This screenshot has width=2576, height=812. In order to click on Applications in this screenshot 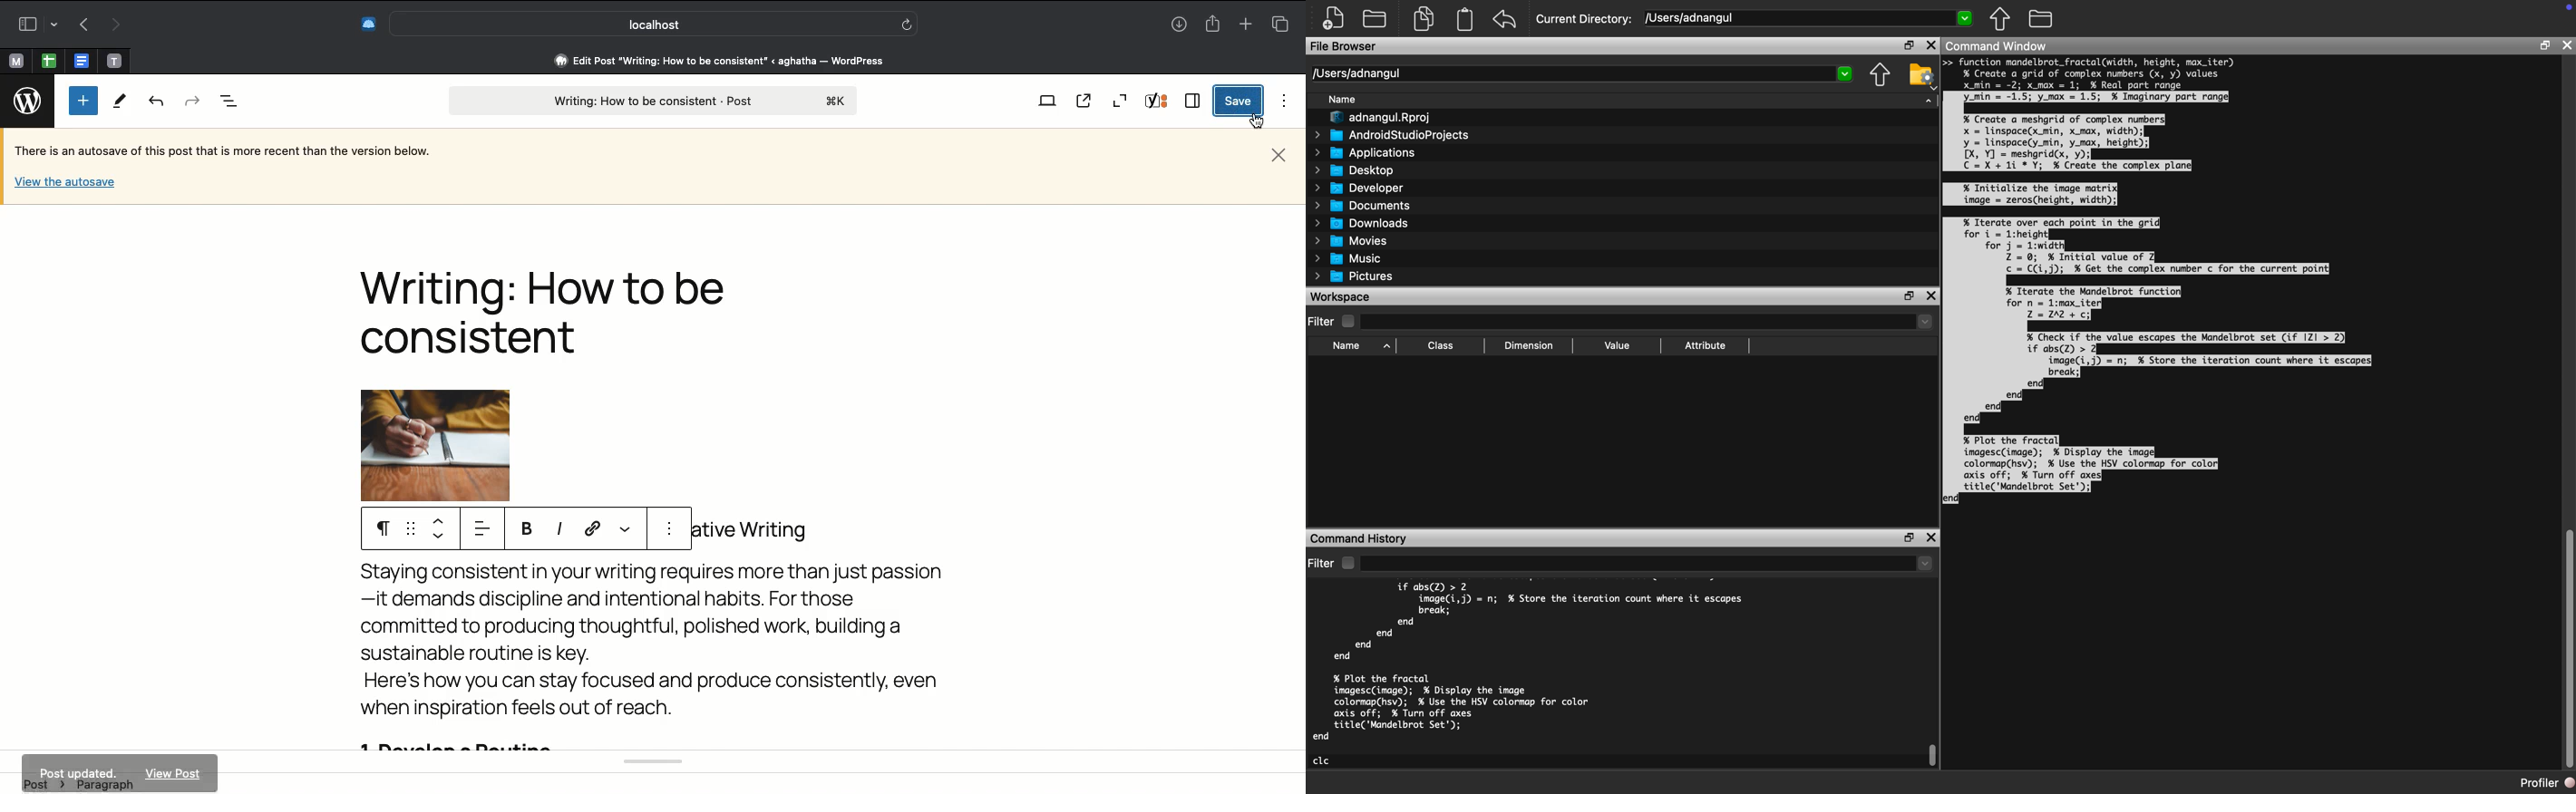, I will do `click(1363, 153)`.